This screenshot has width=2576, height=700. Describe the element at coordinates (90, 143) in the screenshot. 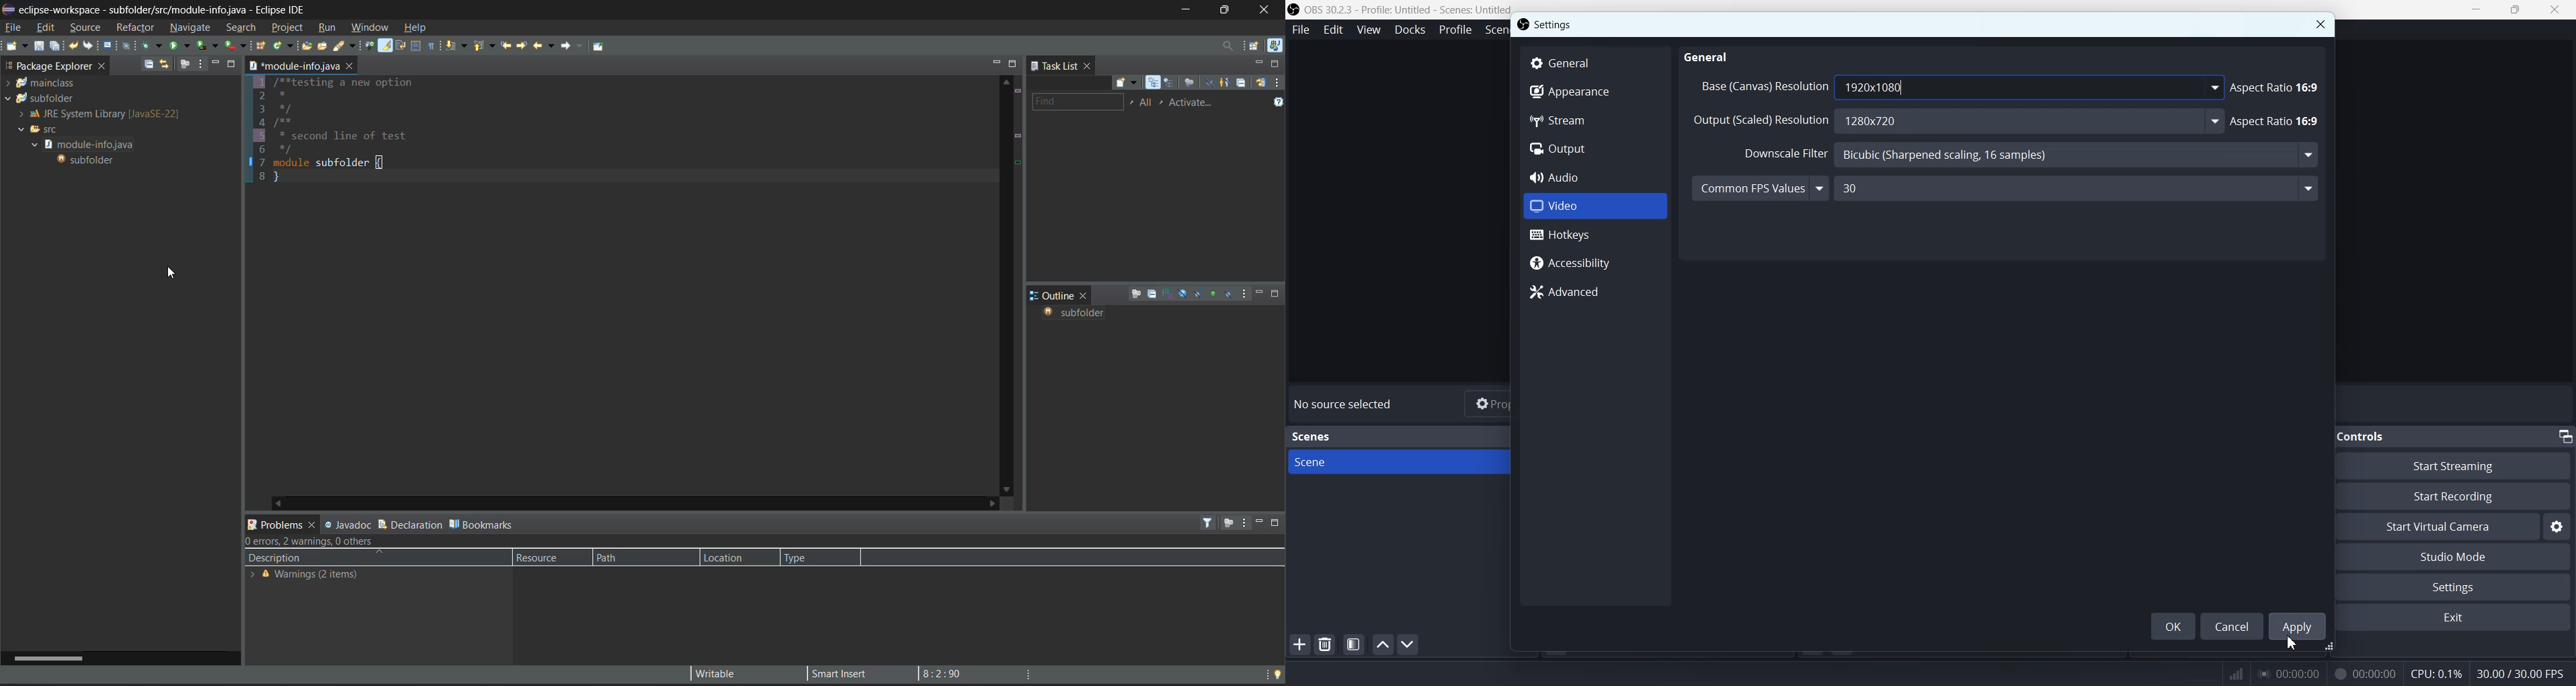

I see `module-info.java` at that location.